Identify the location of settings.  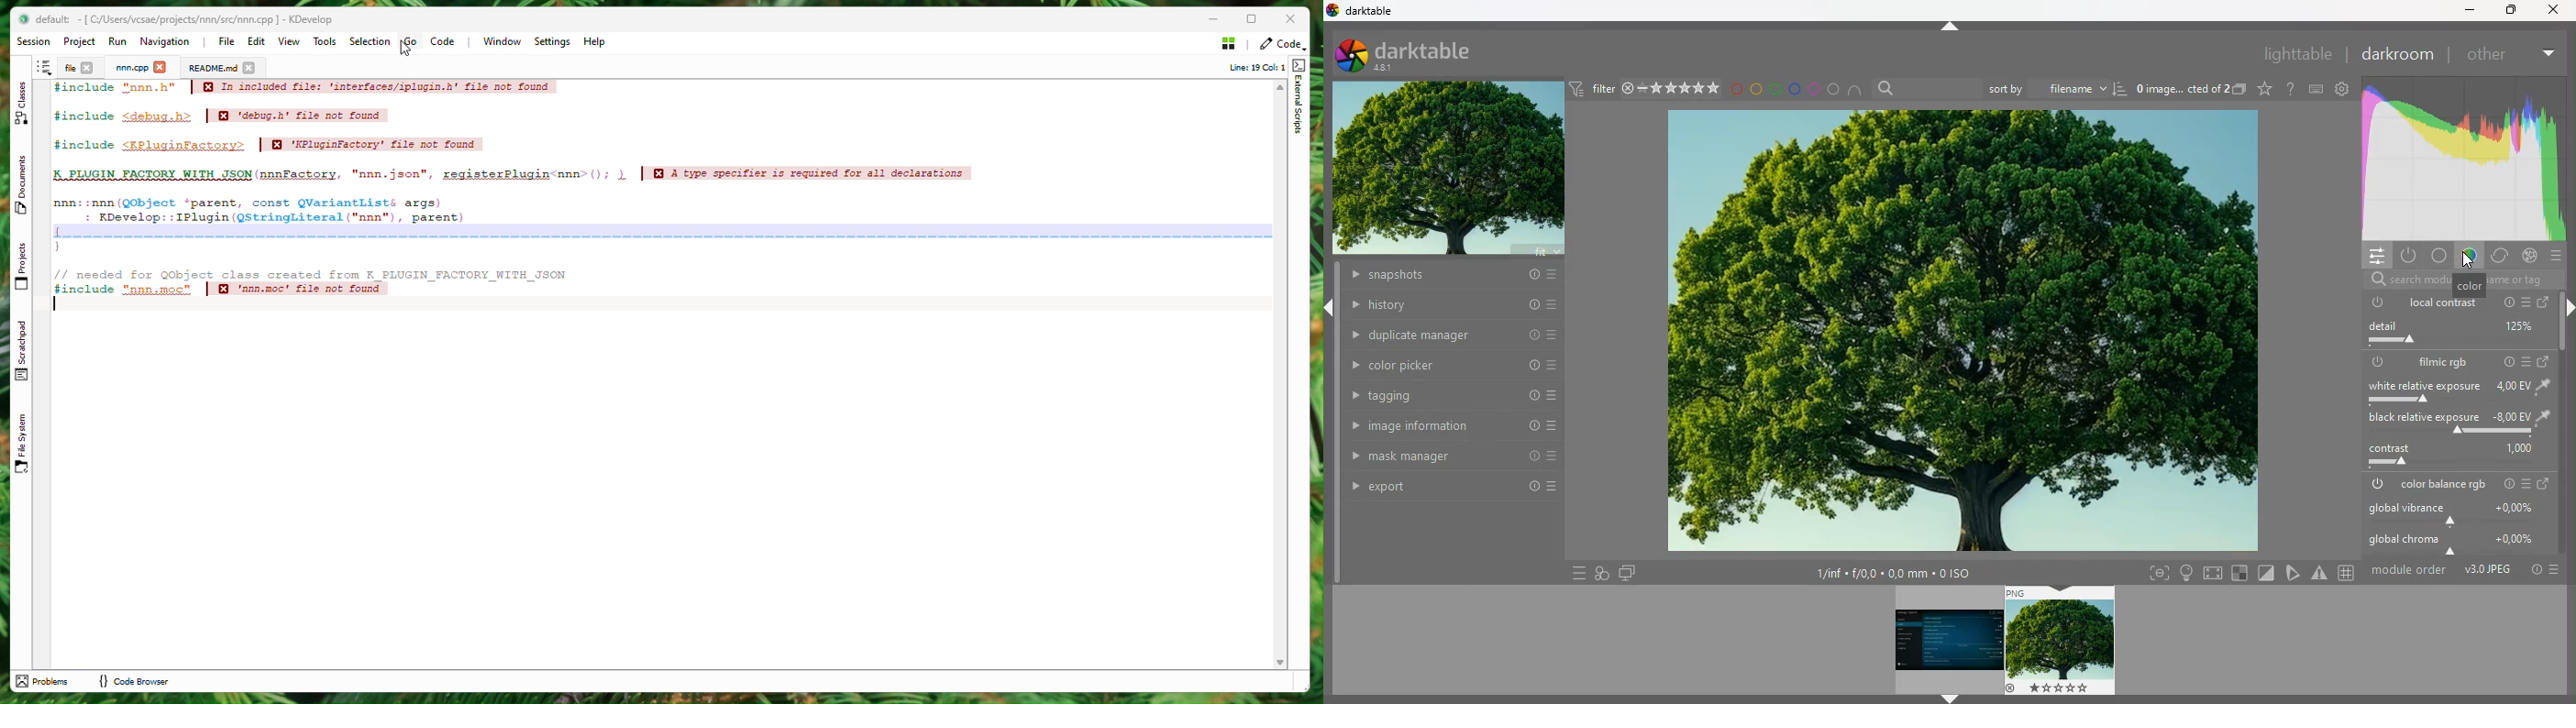
(2341, 88).